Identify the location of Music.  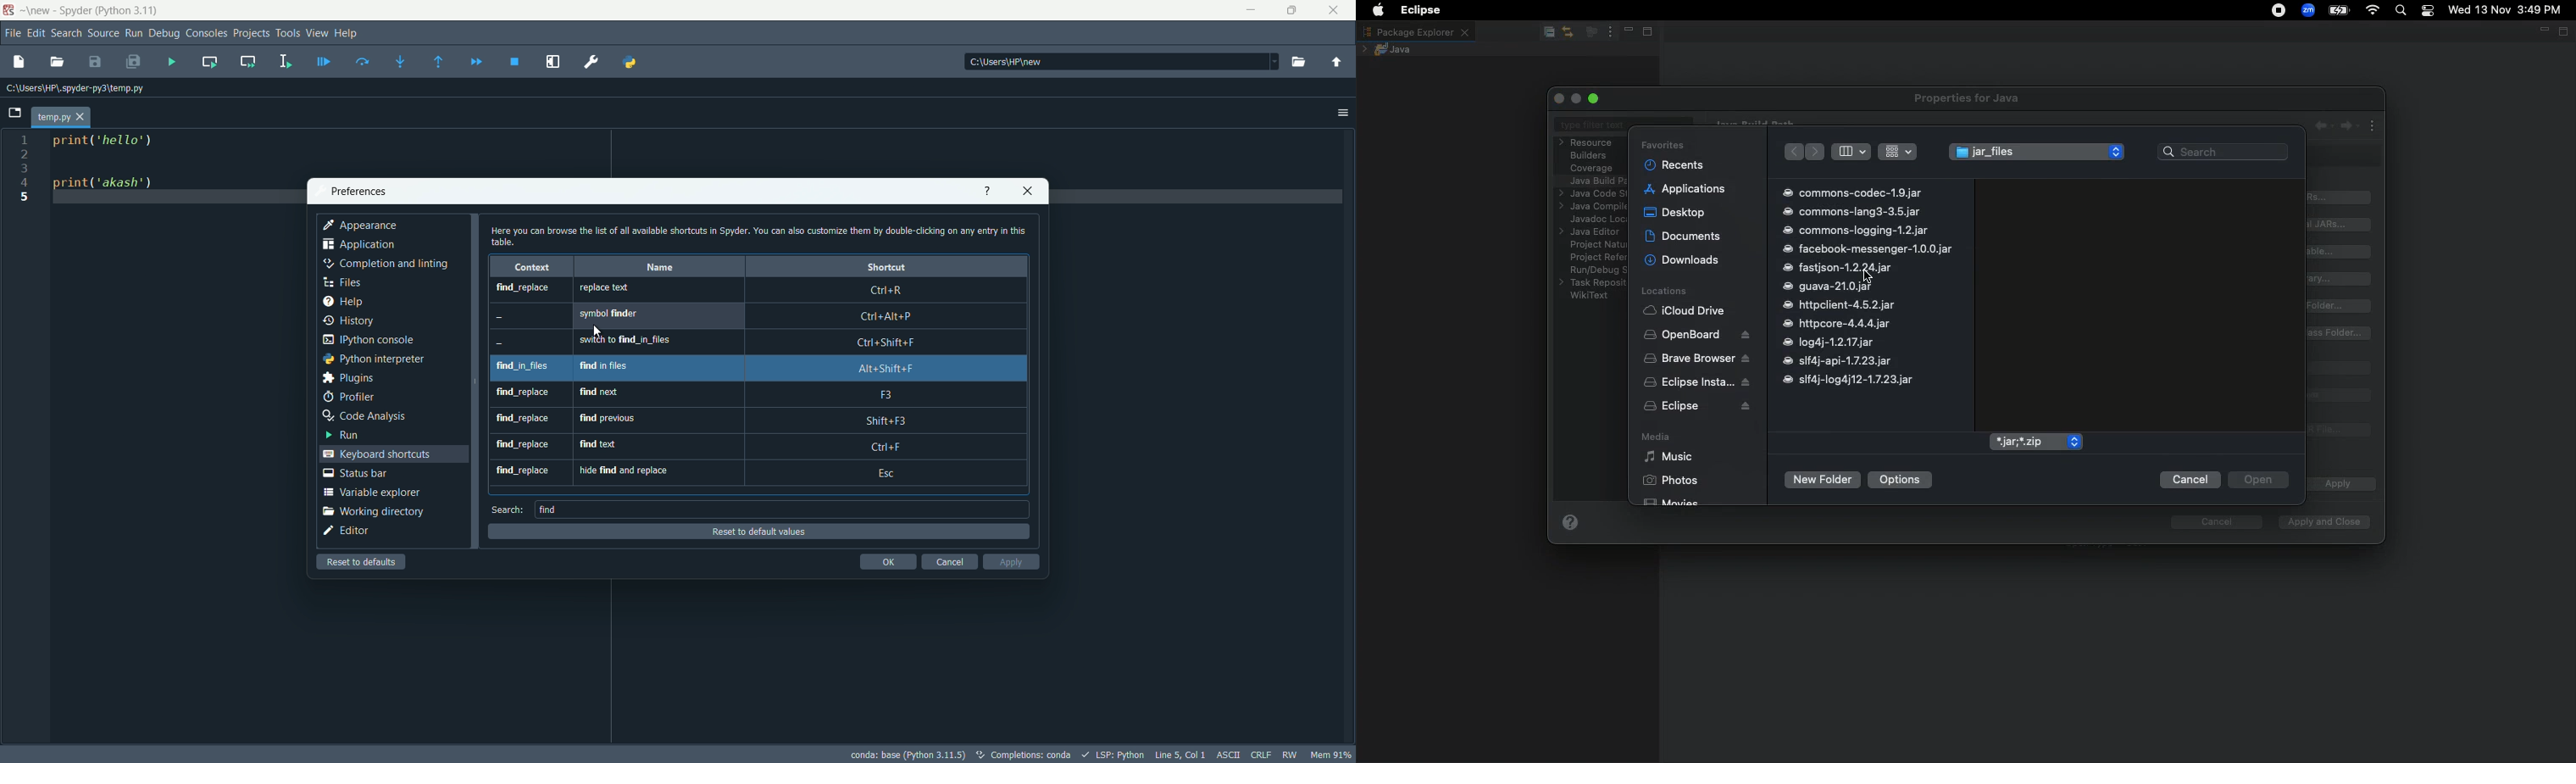
(1668, 457).